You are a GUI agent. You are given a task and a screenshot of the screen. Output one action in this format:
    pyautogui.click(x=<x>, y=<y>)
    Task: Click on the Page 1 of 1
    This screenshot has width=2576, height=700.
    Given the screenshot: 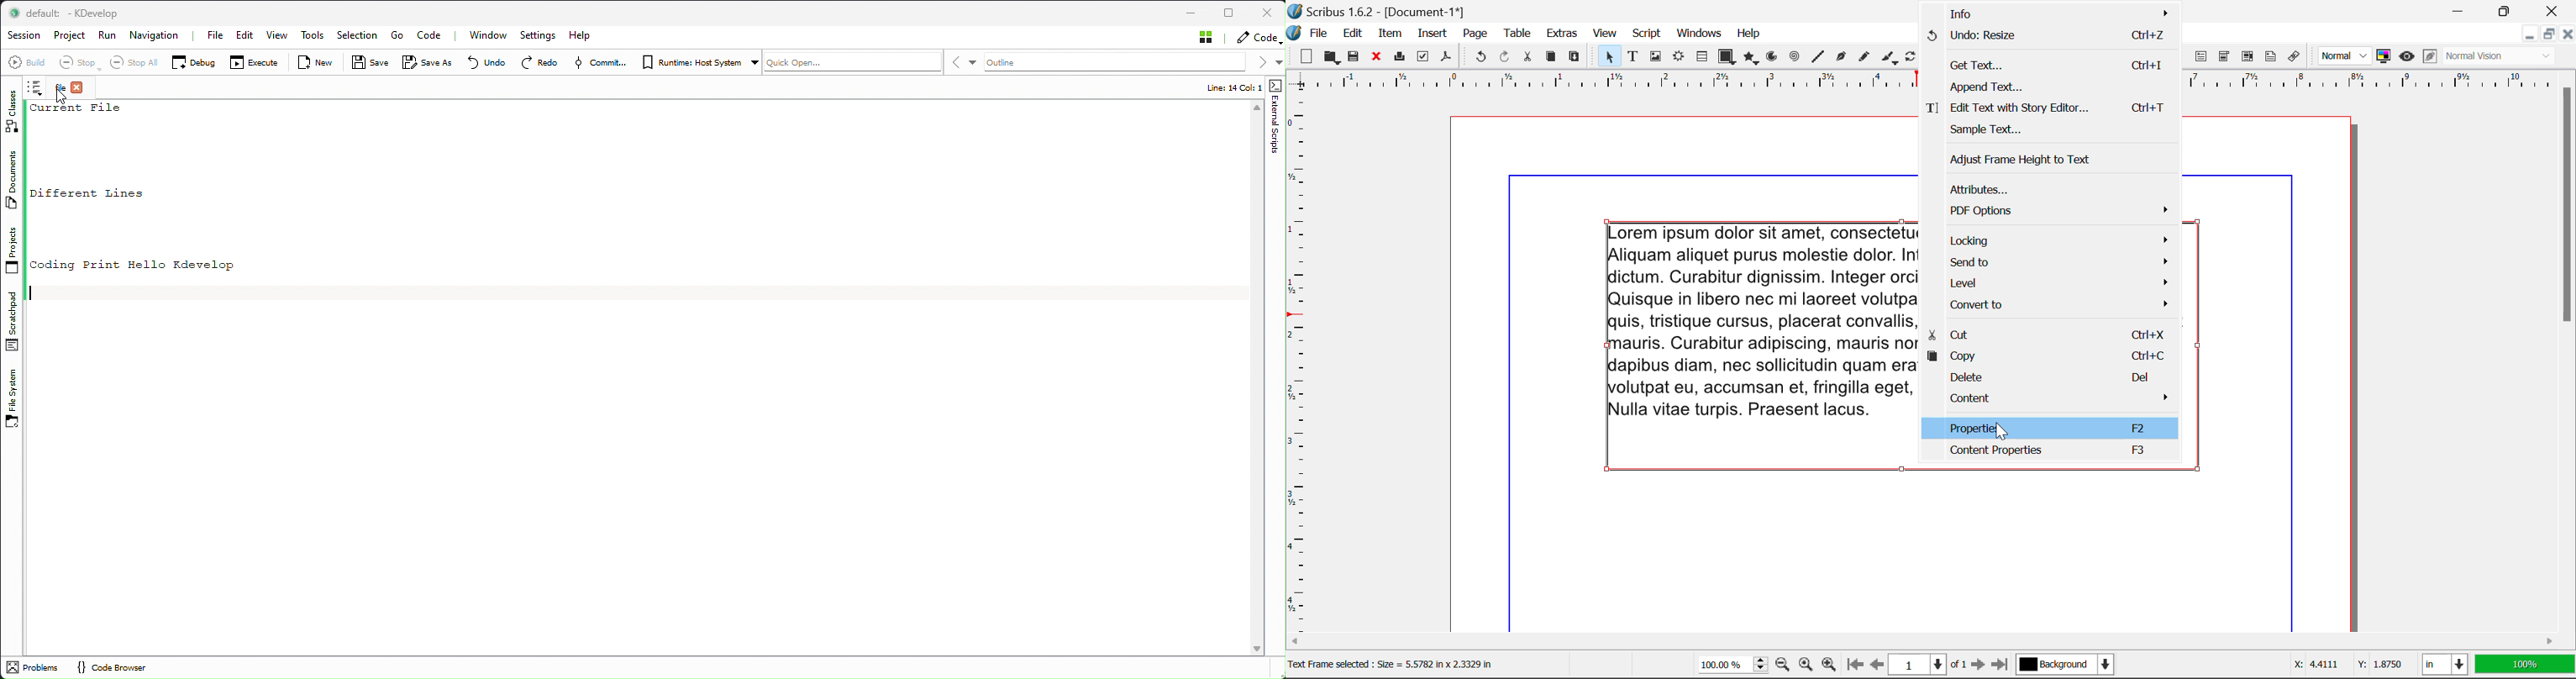 What is the action you would take?
    pyautogui.click(x=1927, y=666)
    